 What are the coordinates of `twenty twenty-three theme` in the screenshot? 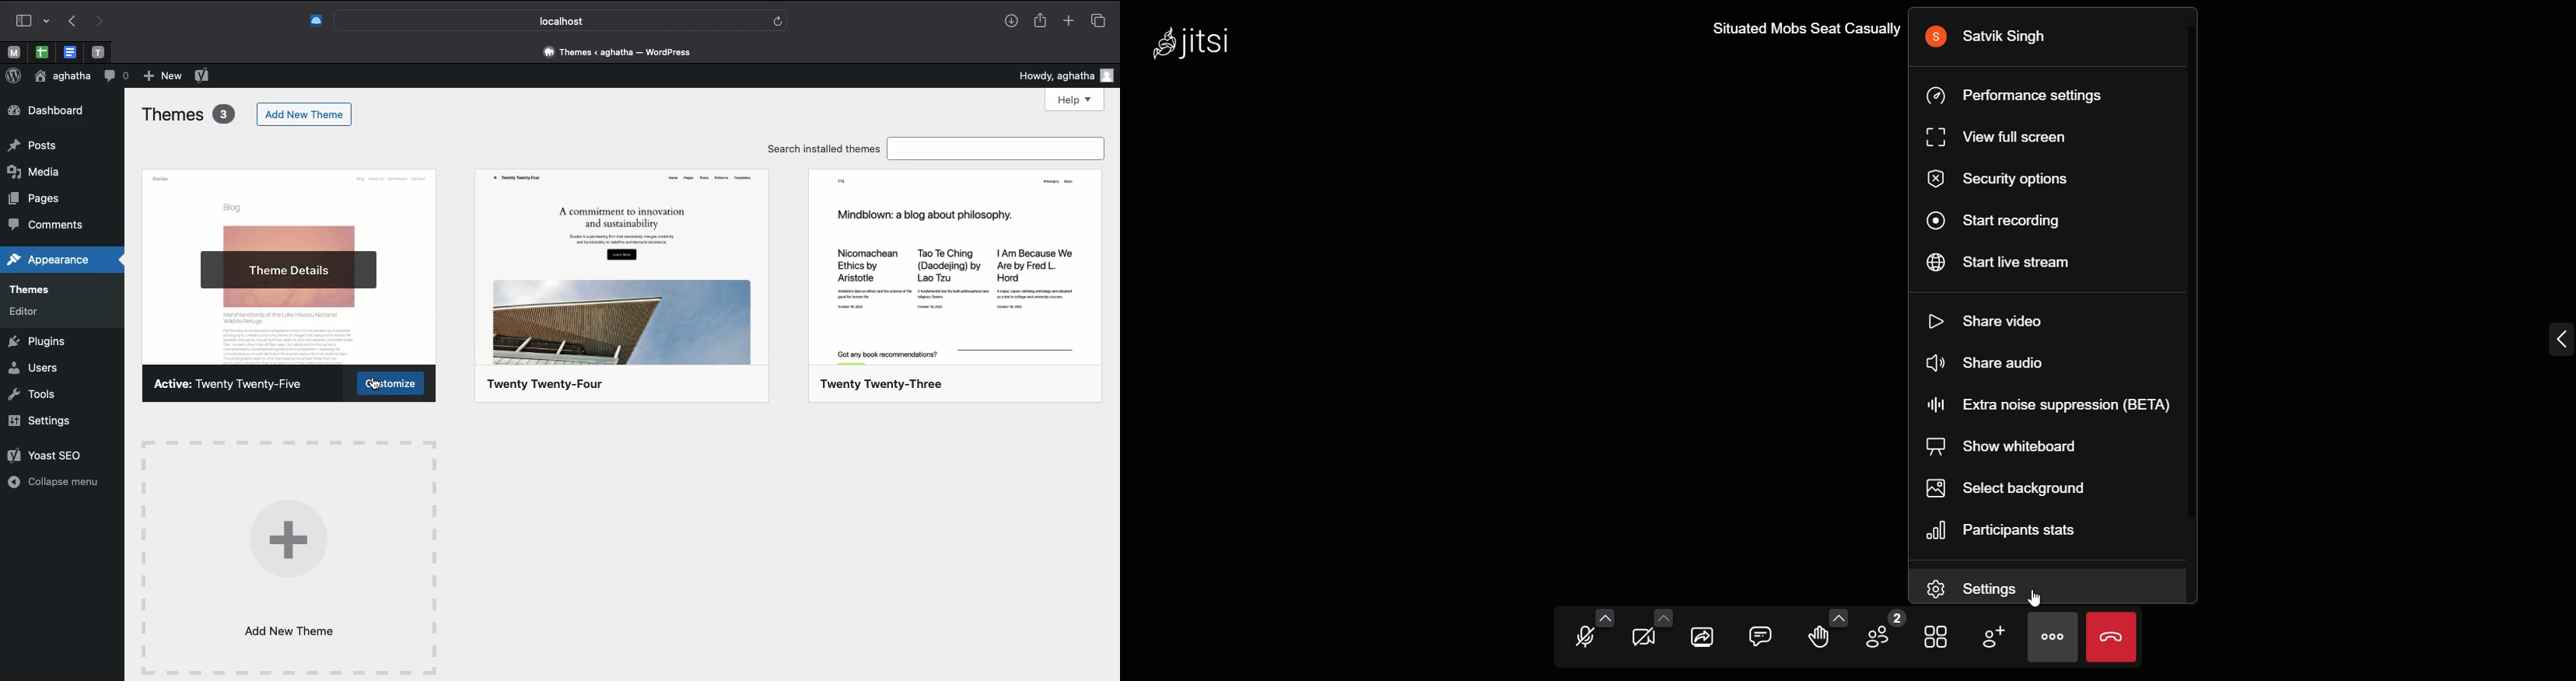 It's located at (955, 287).